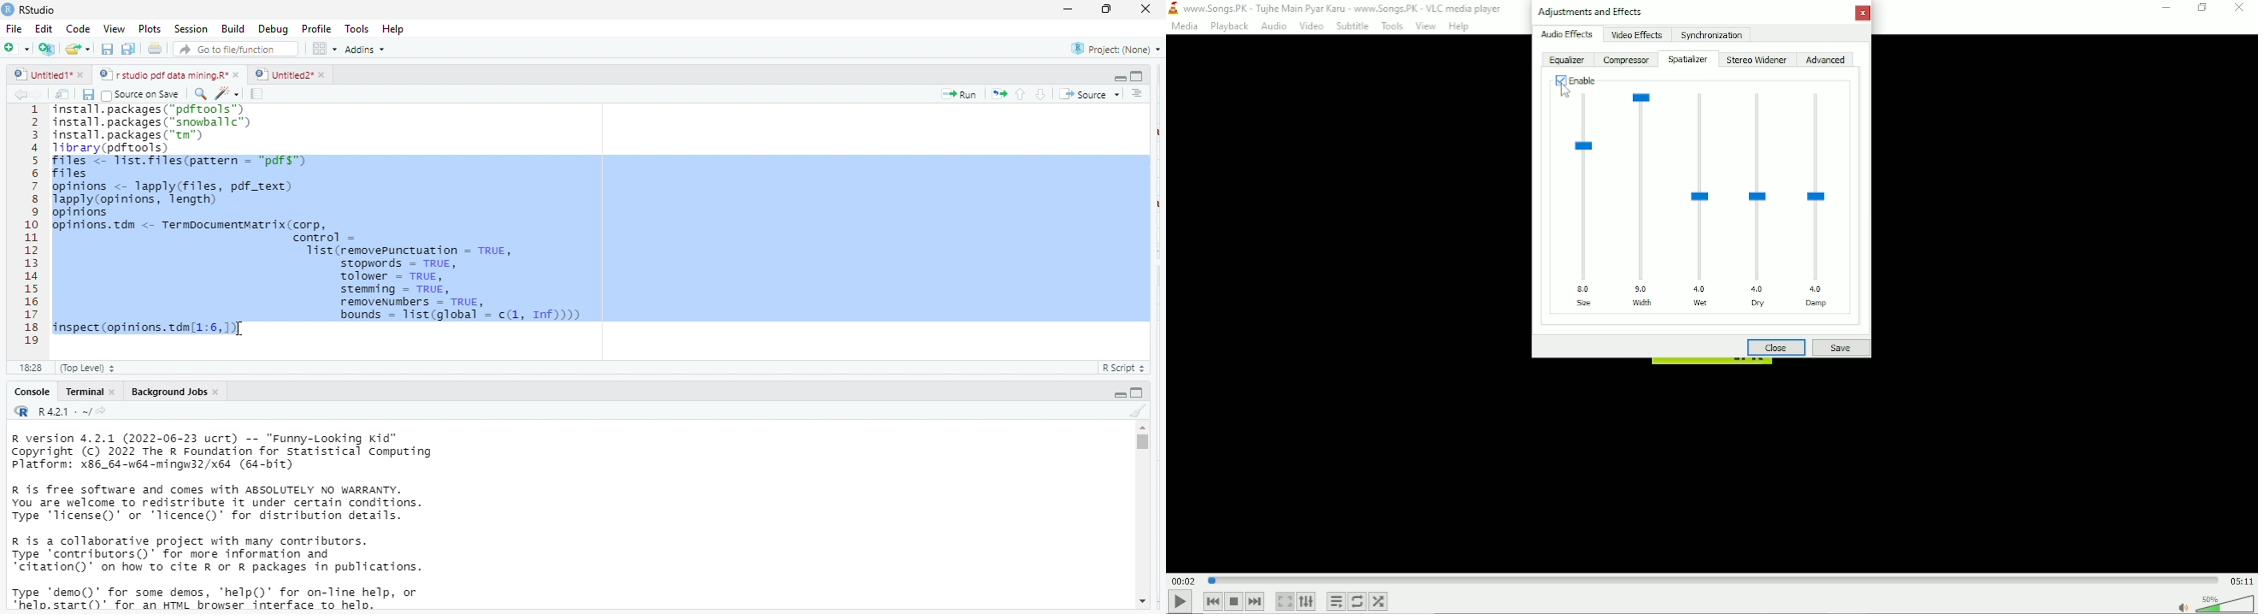 The width and height of the screenshot is (2268, 616). I want to click on top level, so click(92, 368).